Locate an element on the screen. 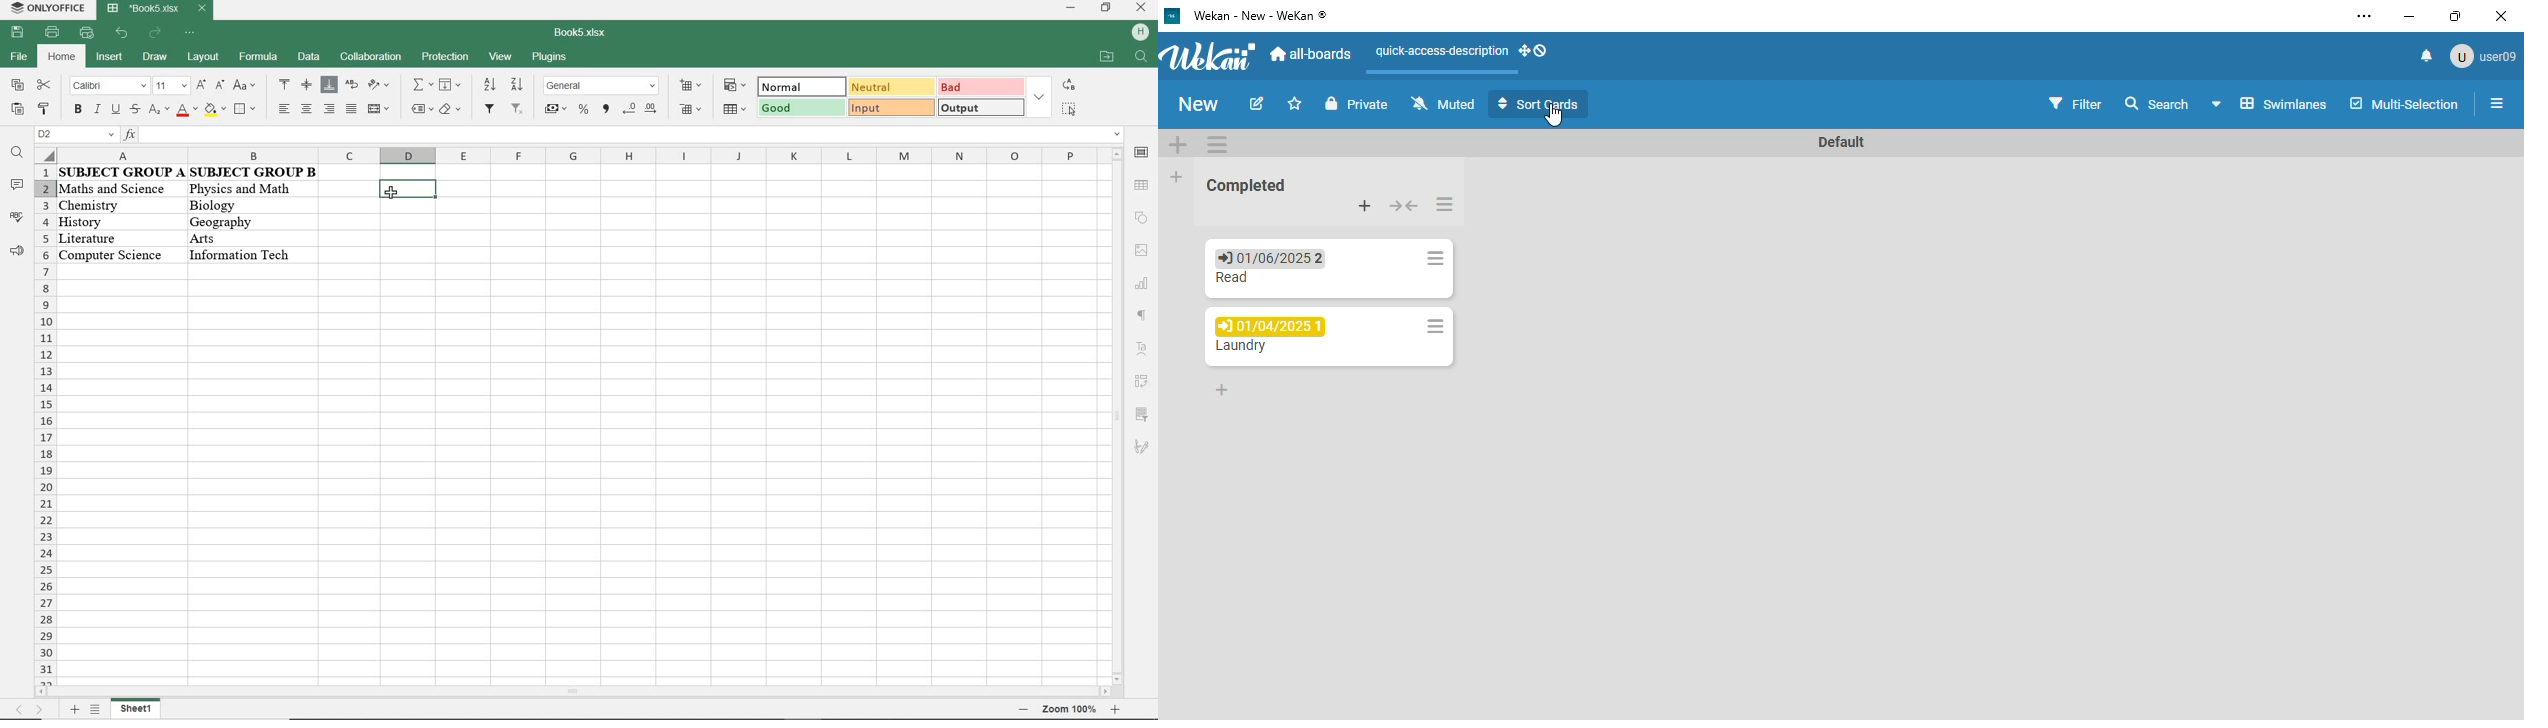  muted is located at coordinates (1441, 102).